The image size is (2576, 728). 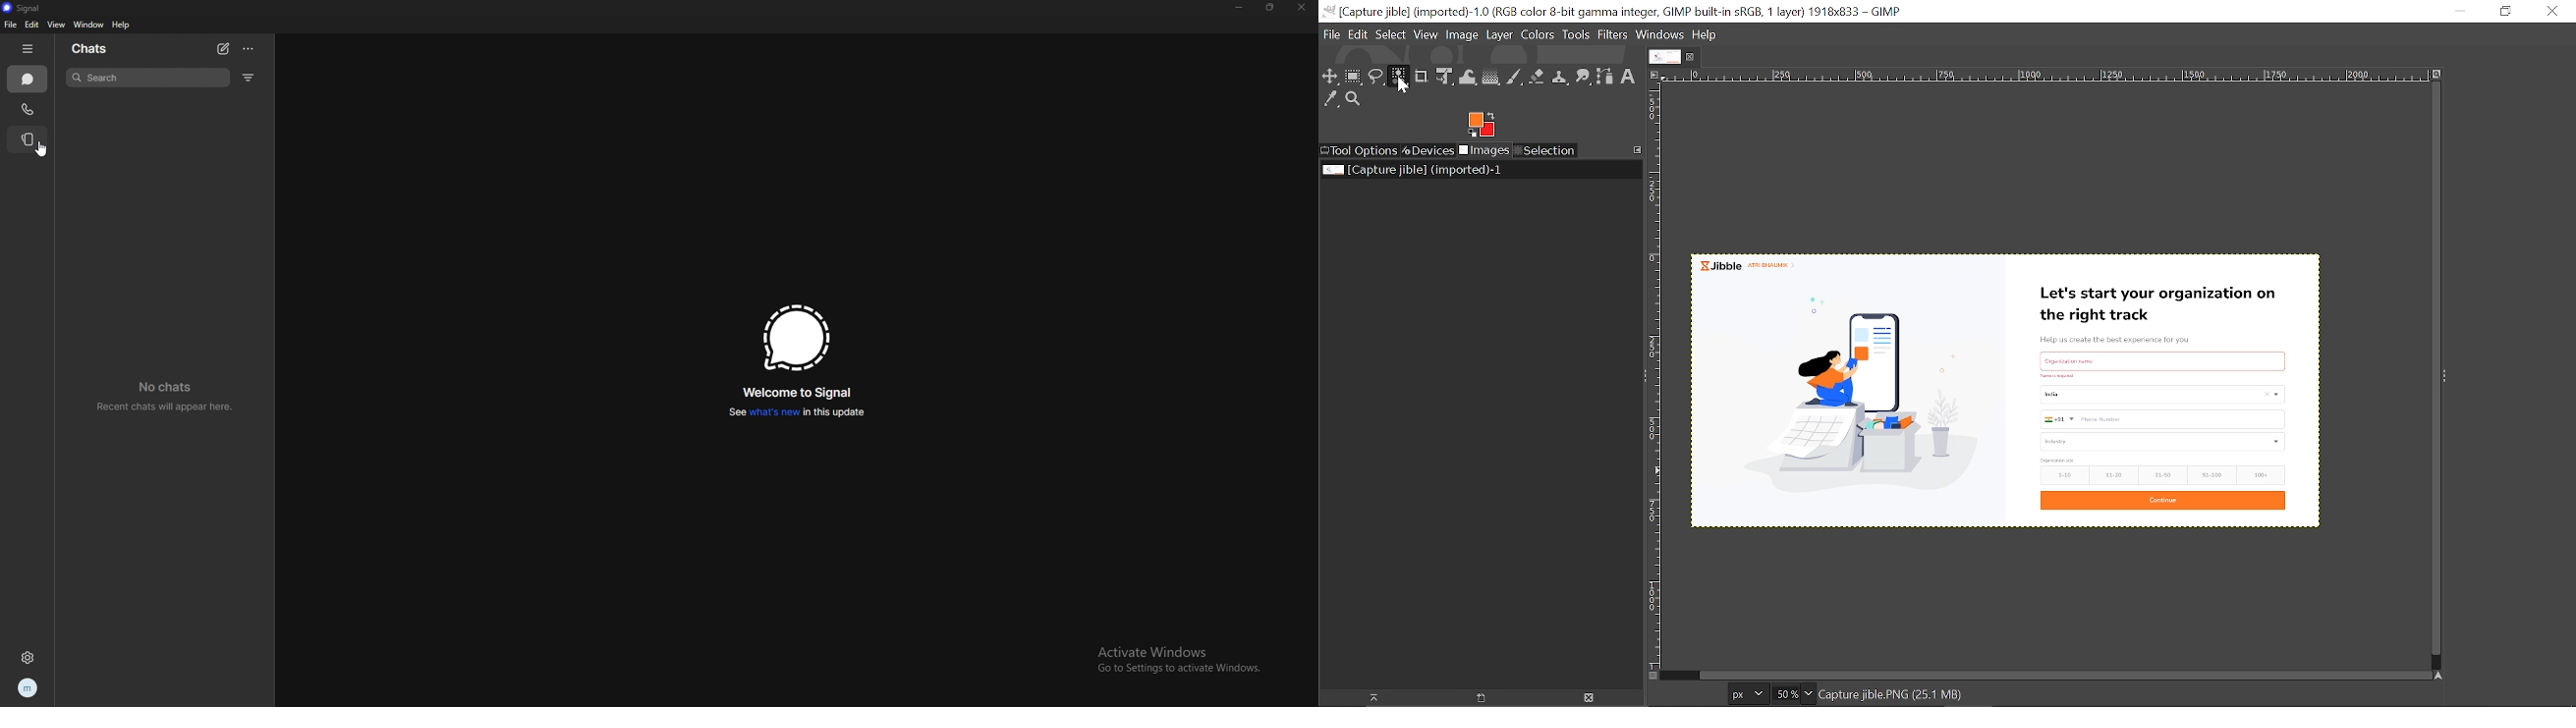 I want to click on Wrap text tool, so click(x=1468, y=78).